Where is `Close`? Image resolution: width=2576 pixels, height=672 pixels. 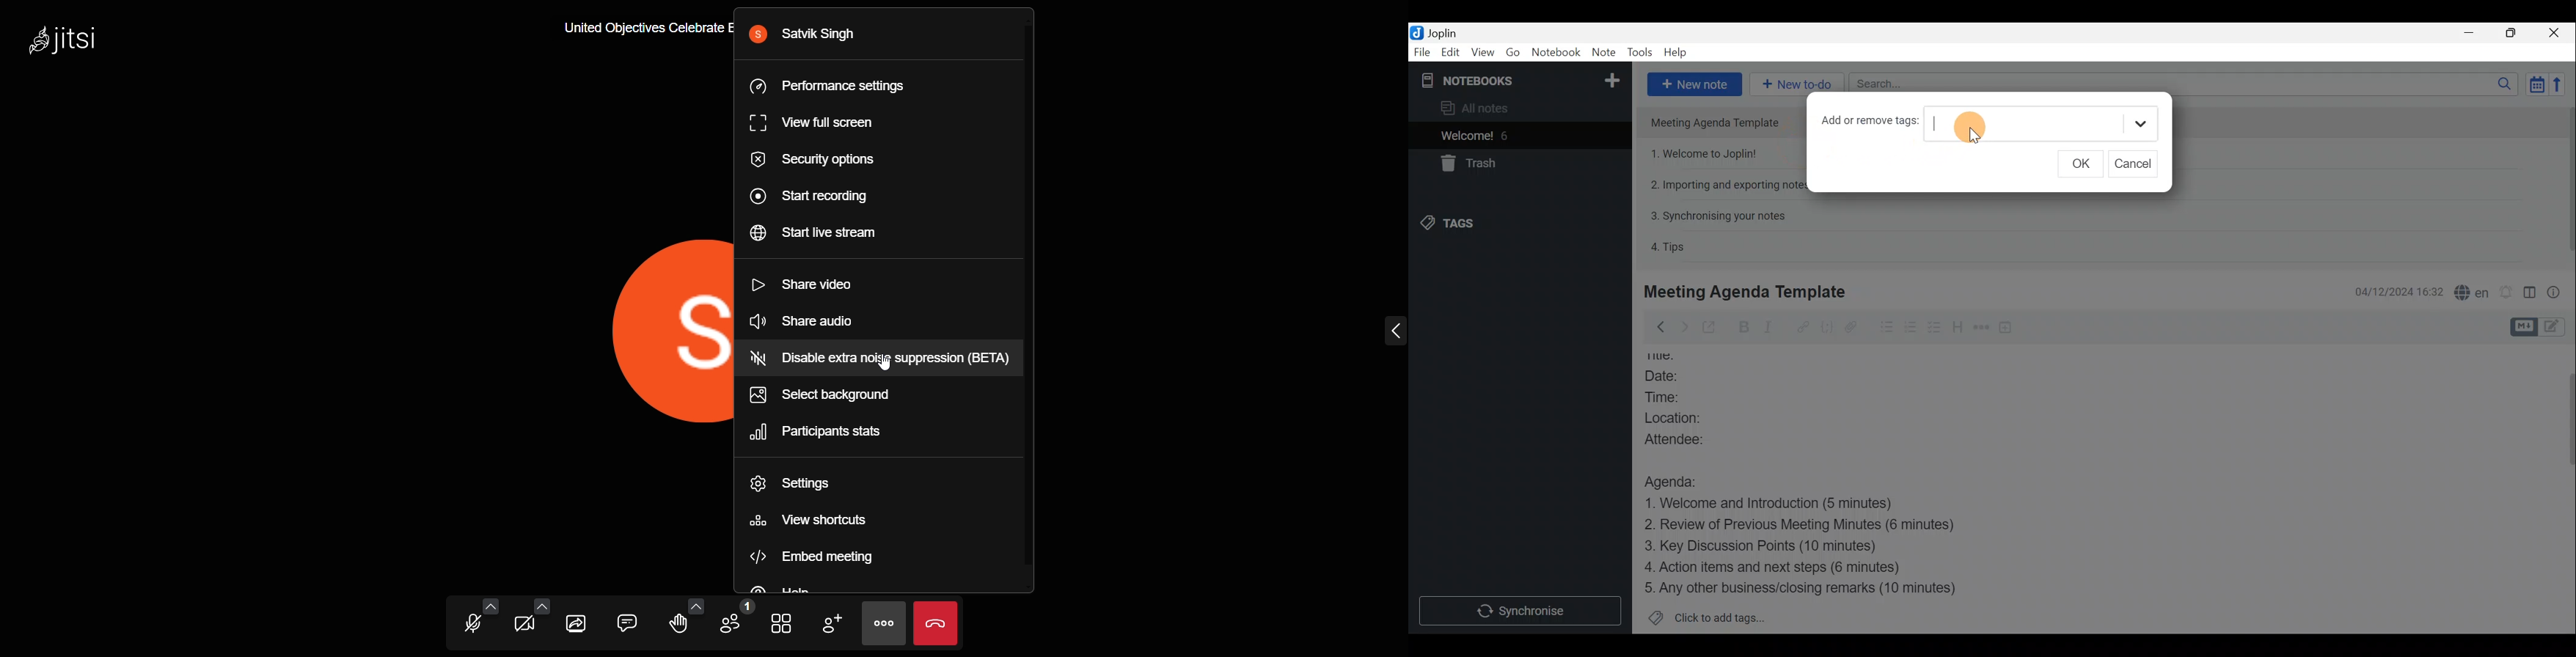 Close is located at coordinates (2555, 33).